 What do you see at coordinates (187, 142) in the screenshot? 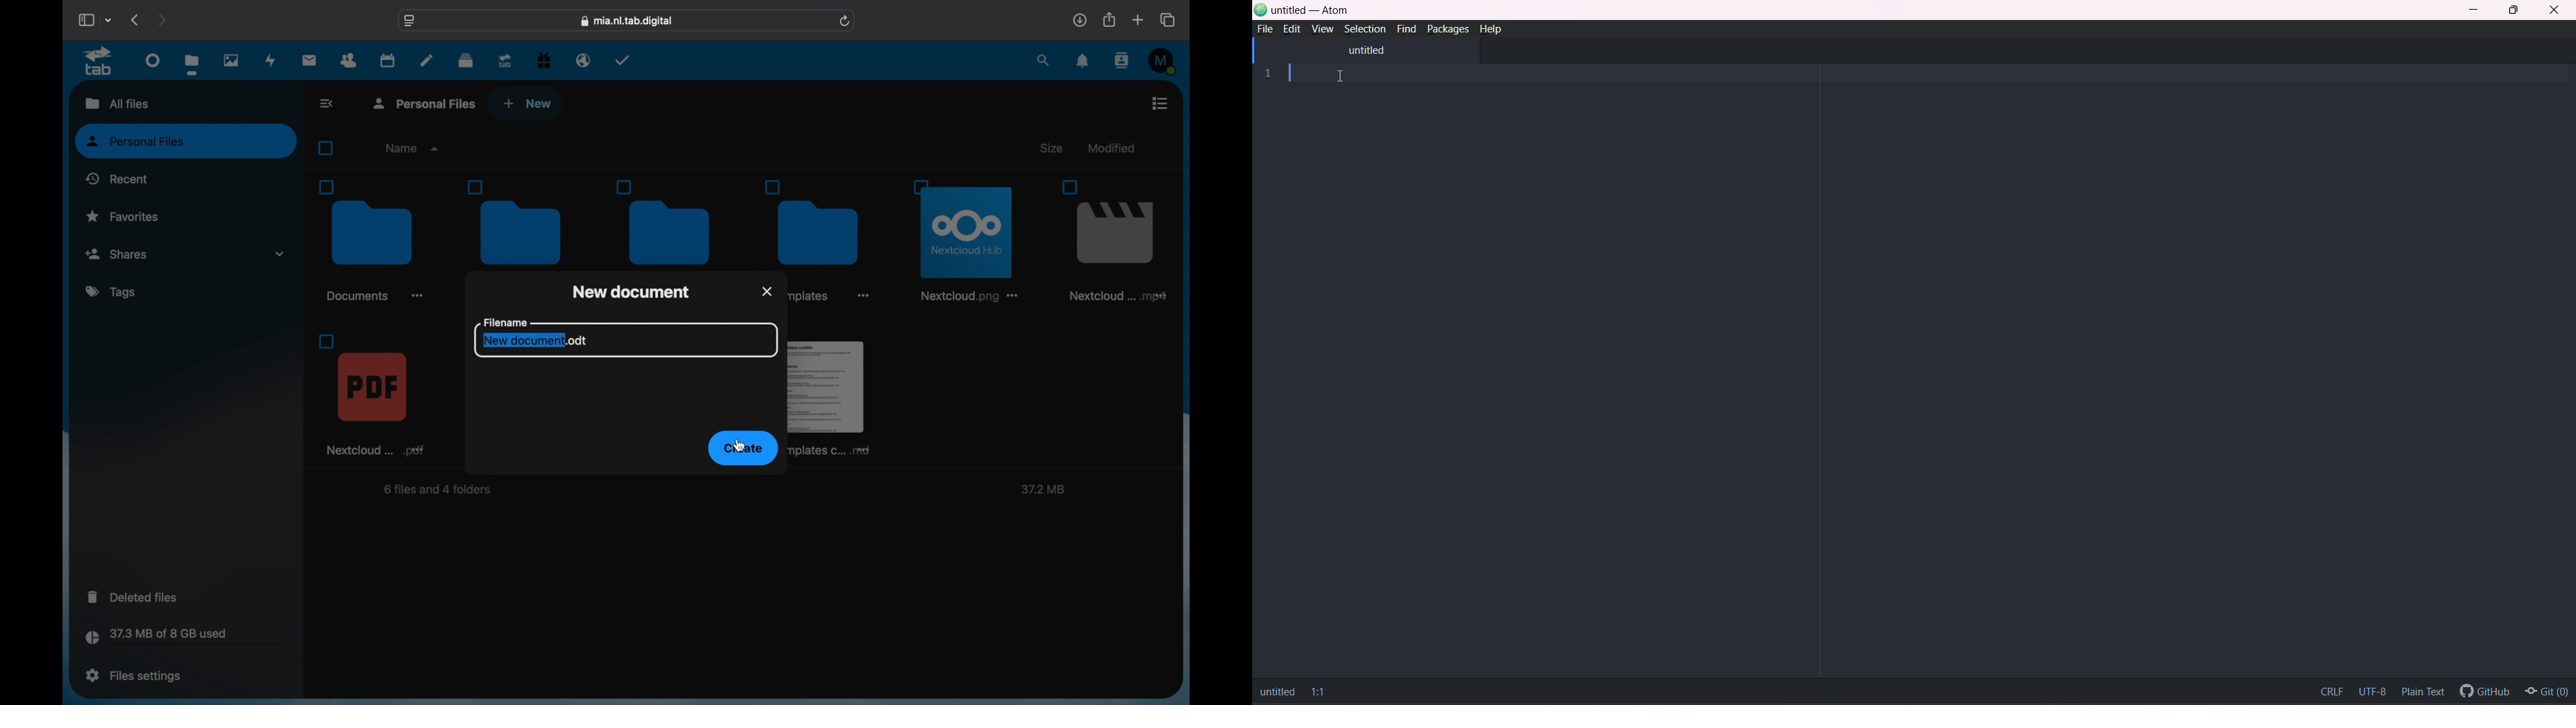
I see `personal files` at bounding box center [187, 142].